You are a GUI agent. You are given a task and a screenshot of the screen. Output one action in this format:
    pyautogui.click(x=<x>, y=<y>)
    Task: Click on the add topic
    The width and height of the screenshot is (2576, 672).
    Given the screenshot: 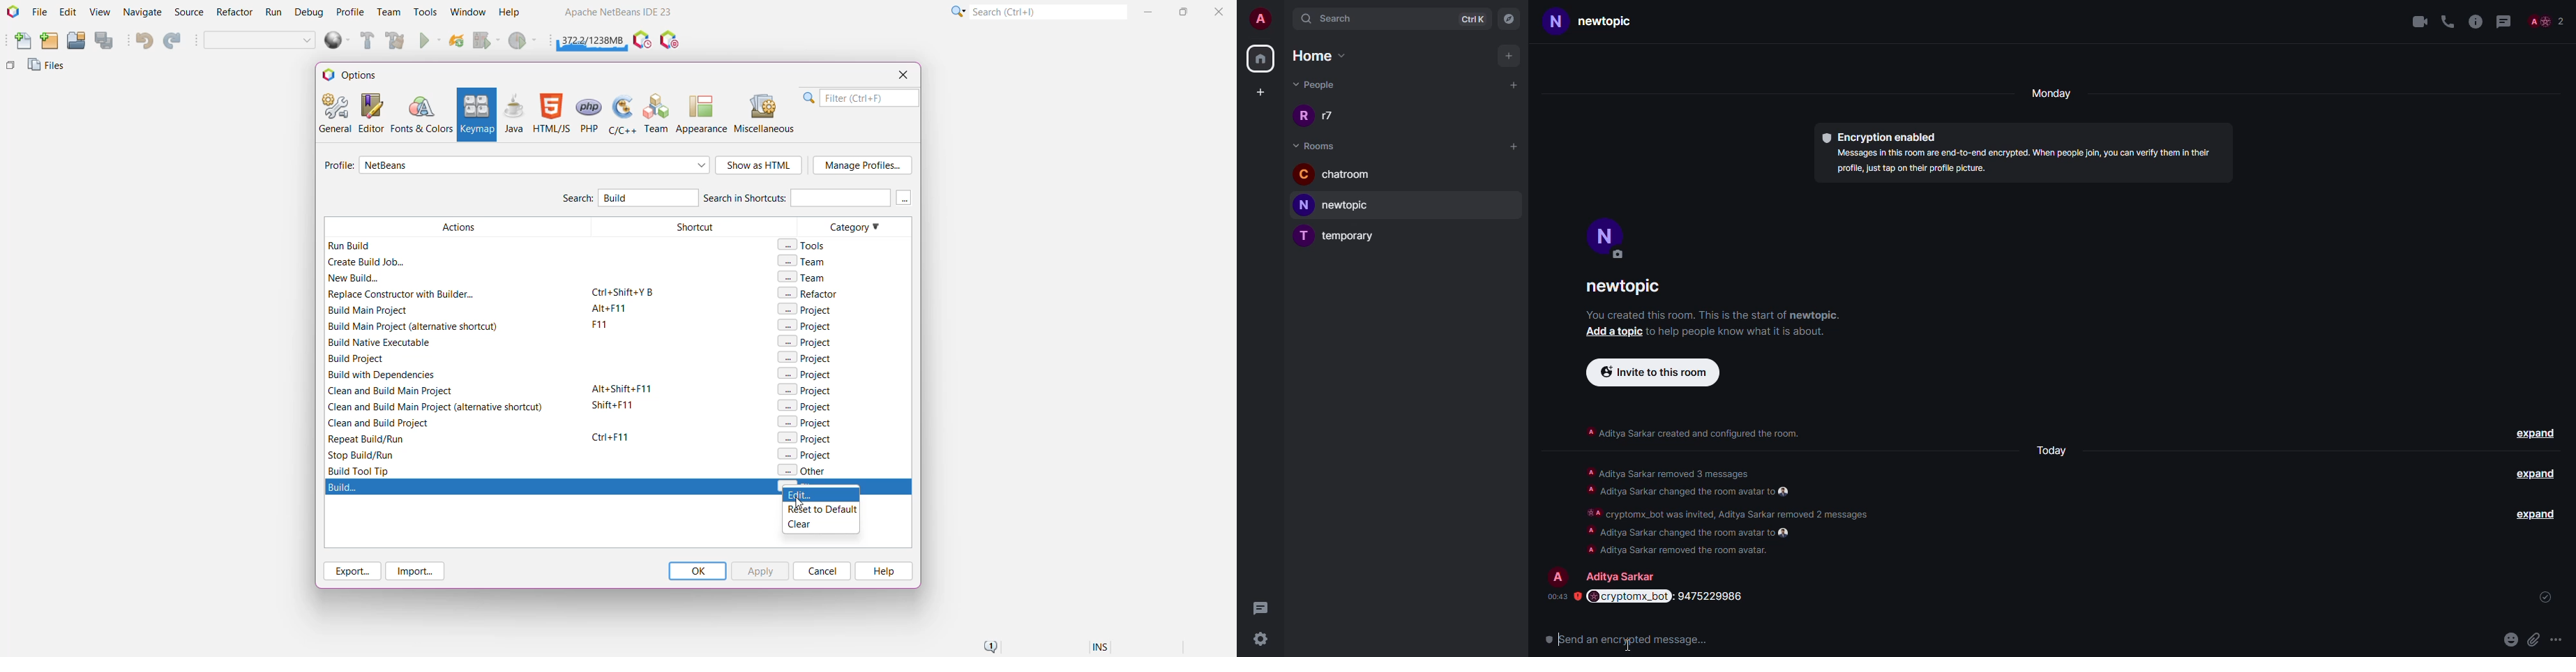 What is the action you would take?
    pyautogui.click(x=1614, y=334)
    